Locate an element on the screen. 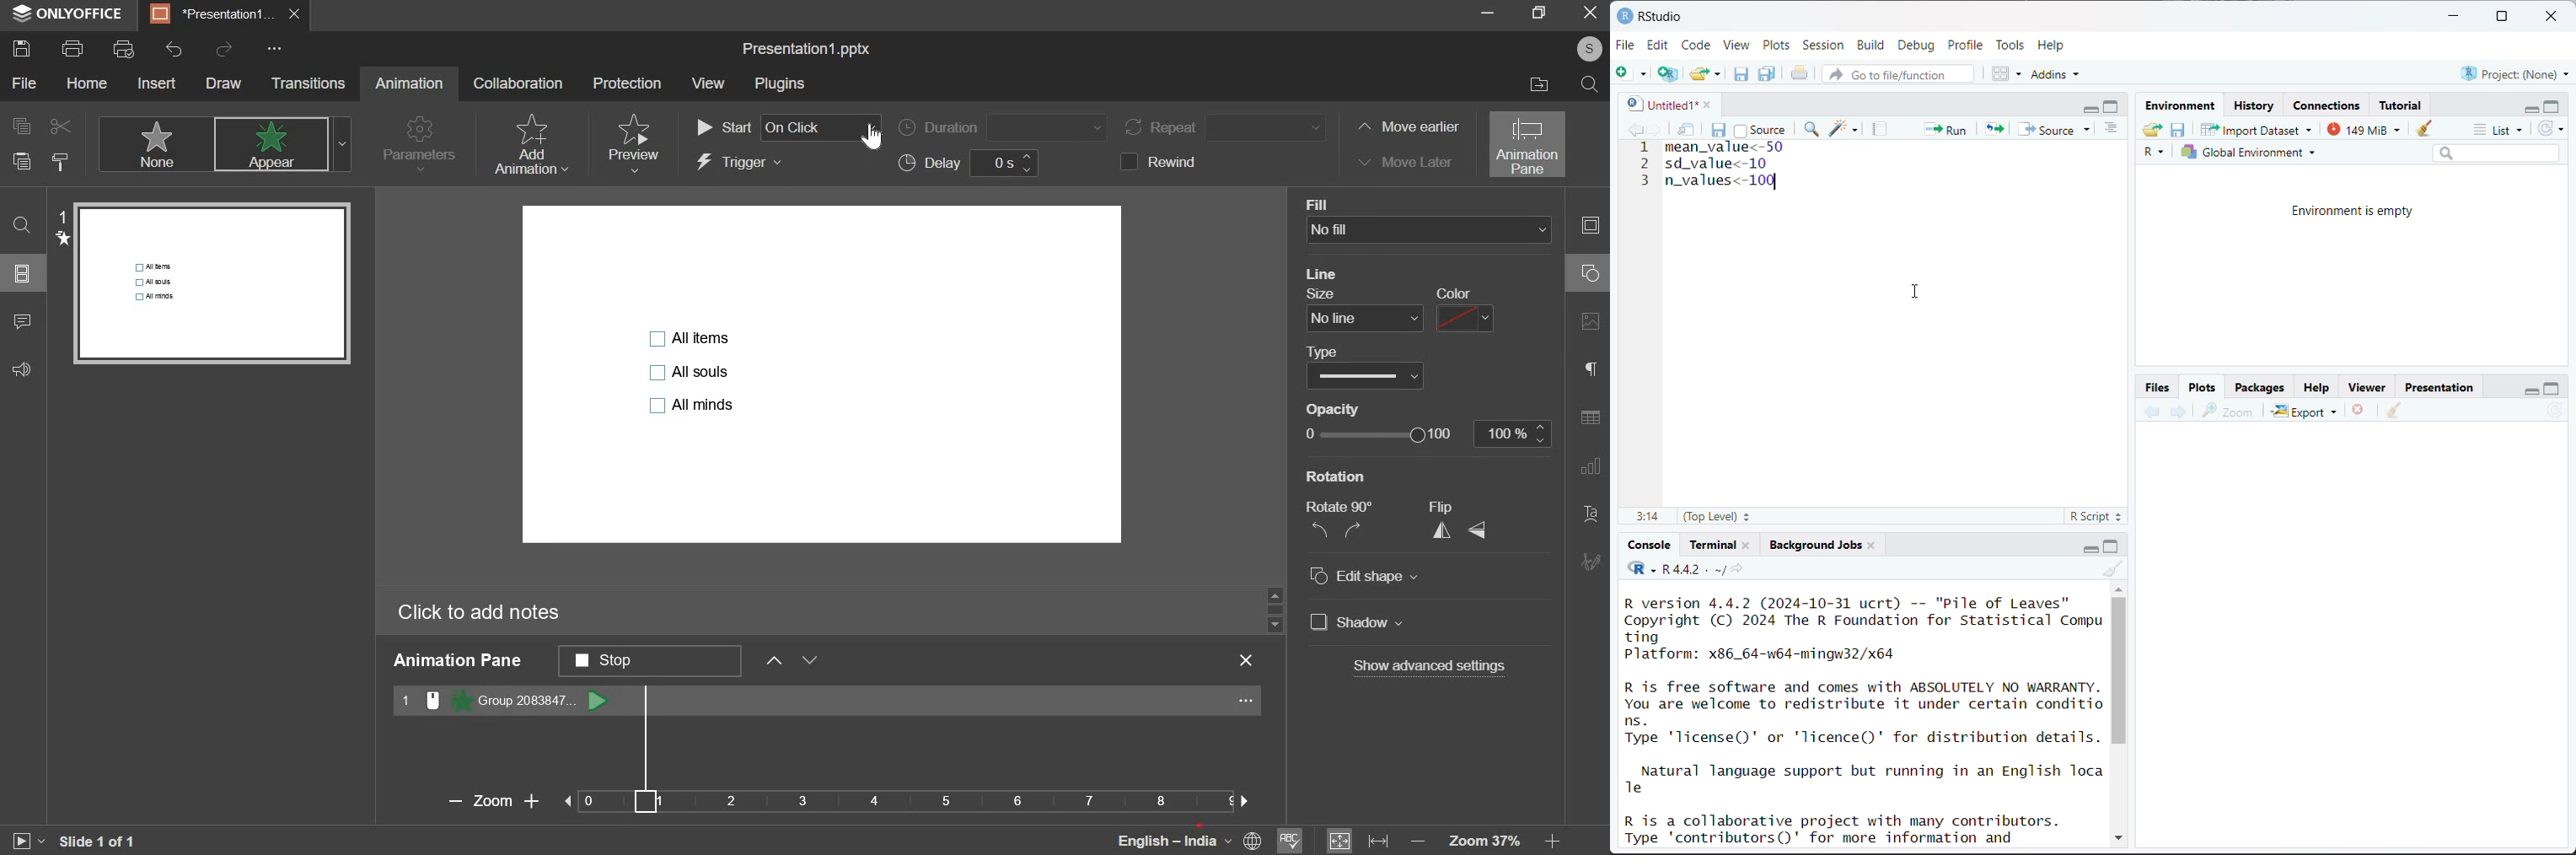 Image resolution: width=2576 pixels, height=868 pixels. History is located at coordinates (2256, 105).